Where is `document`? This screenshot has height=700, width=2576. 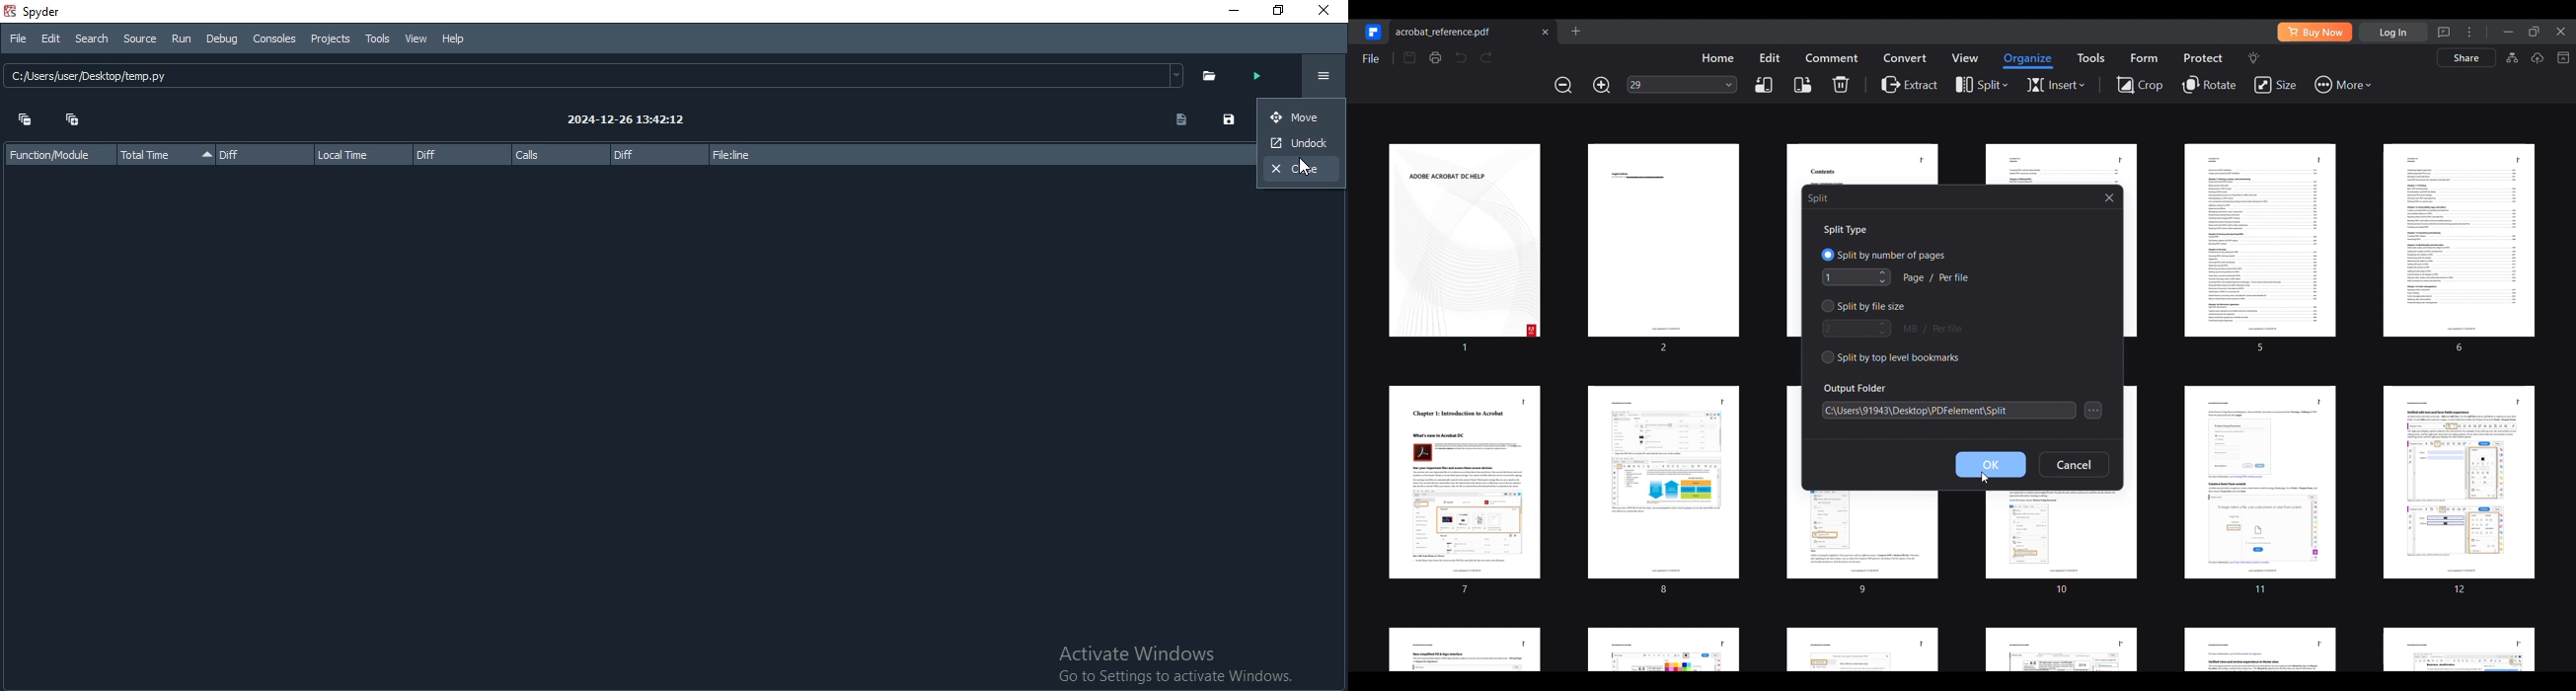 document is located at coordinates (1177, 120).